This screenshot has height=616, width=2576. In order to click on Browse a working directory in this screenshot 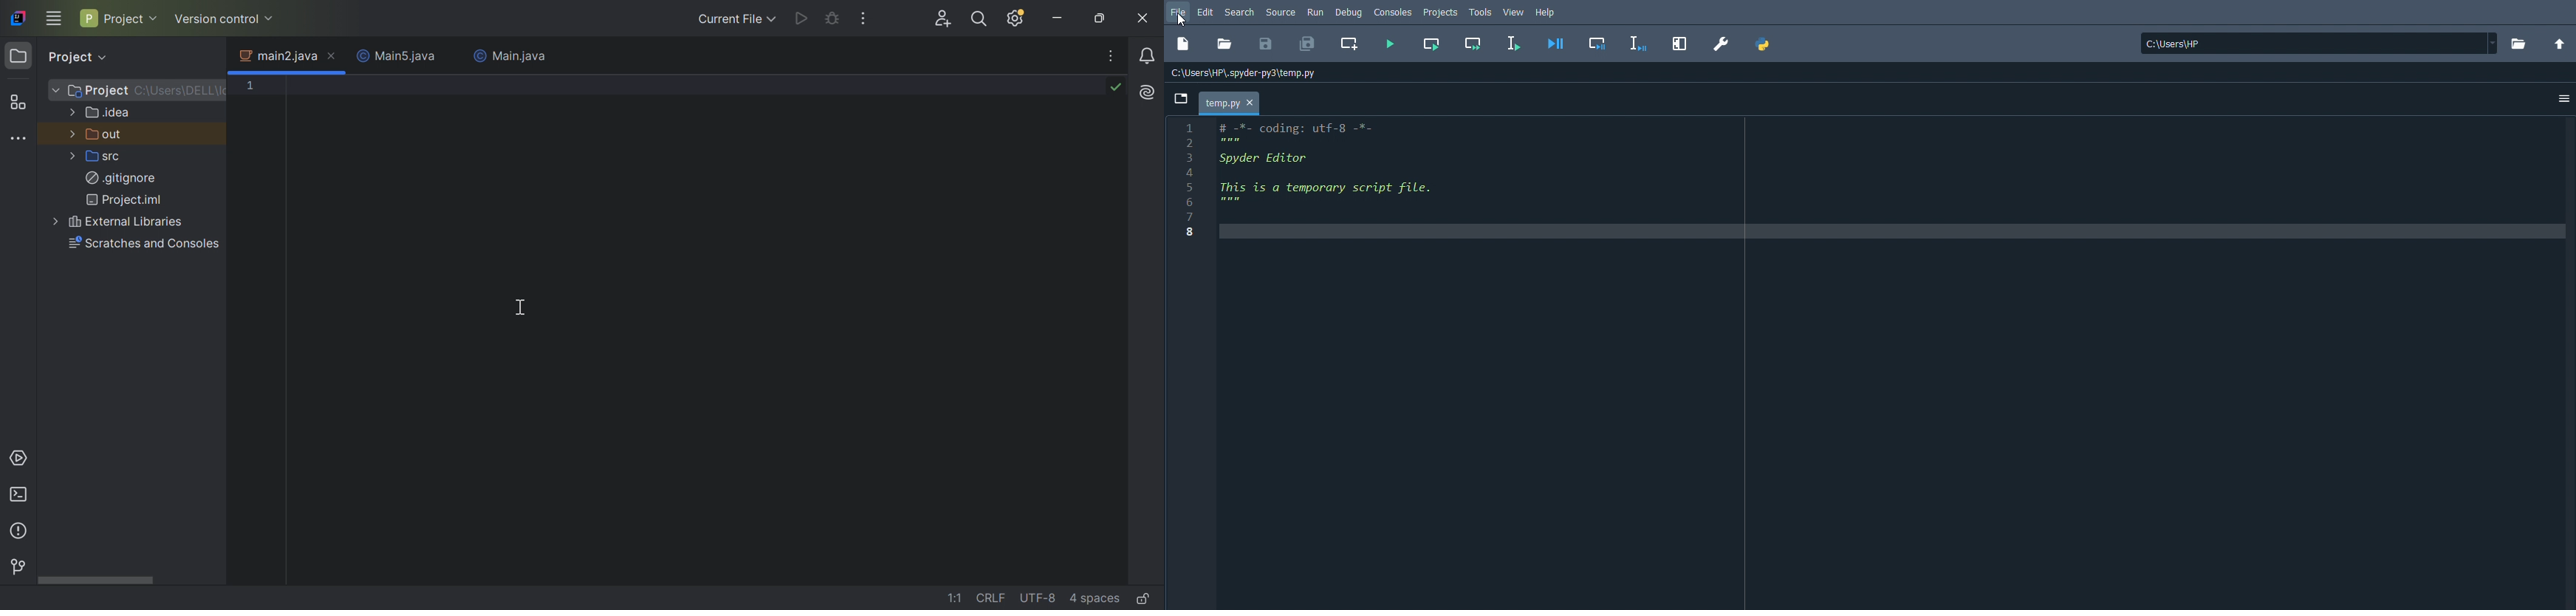, I will do `click(2518, 43)`.